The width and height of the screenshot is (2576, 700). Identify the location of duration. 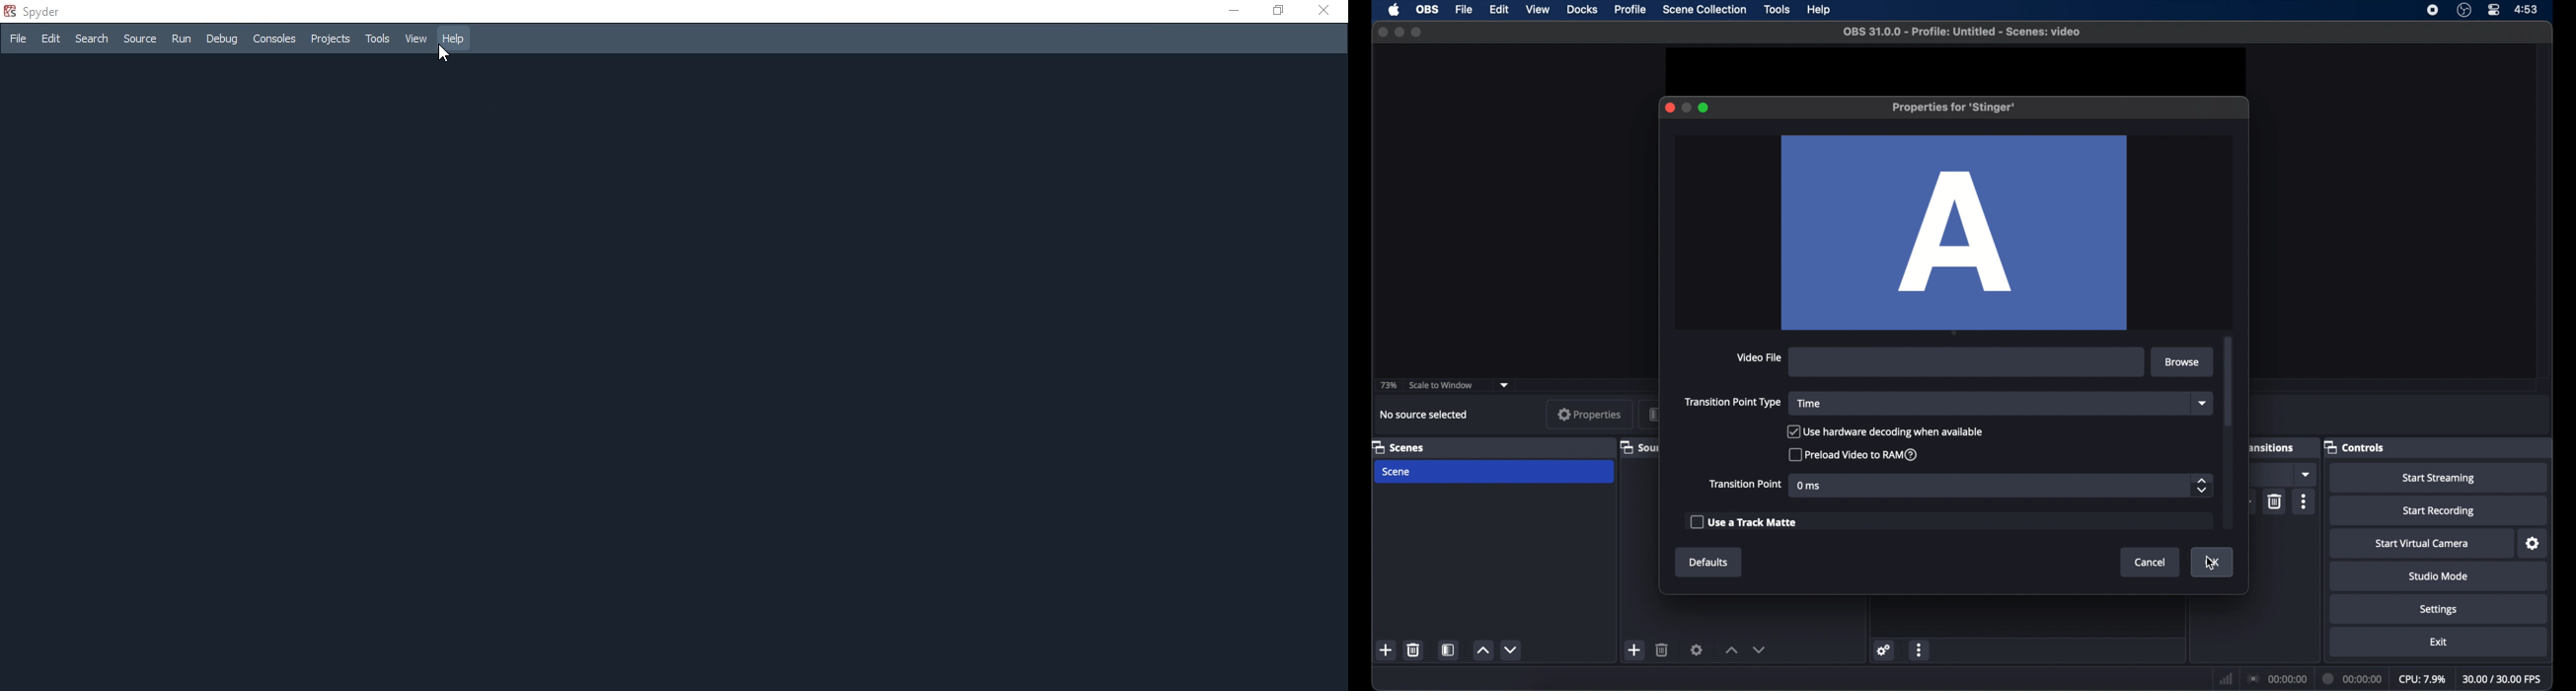
(2353, 678).